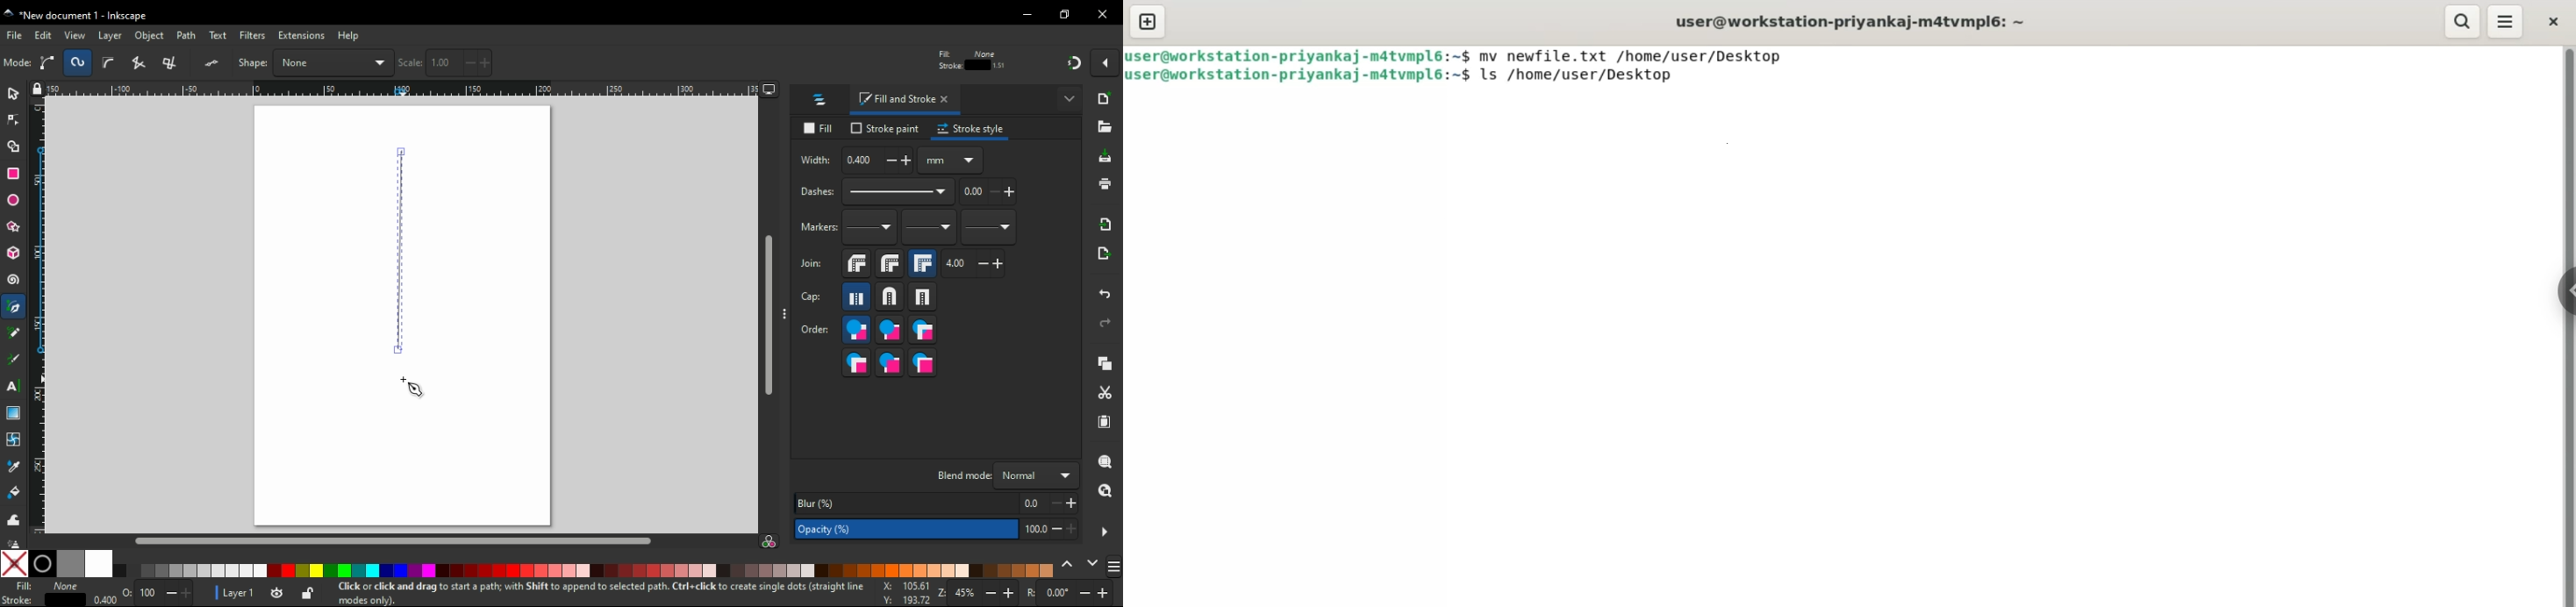  Describe the element at coordinates (288, 62) in the screenshot. I see `rasie to top` at that location.